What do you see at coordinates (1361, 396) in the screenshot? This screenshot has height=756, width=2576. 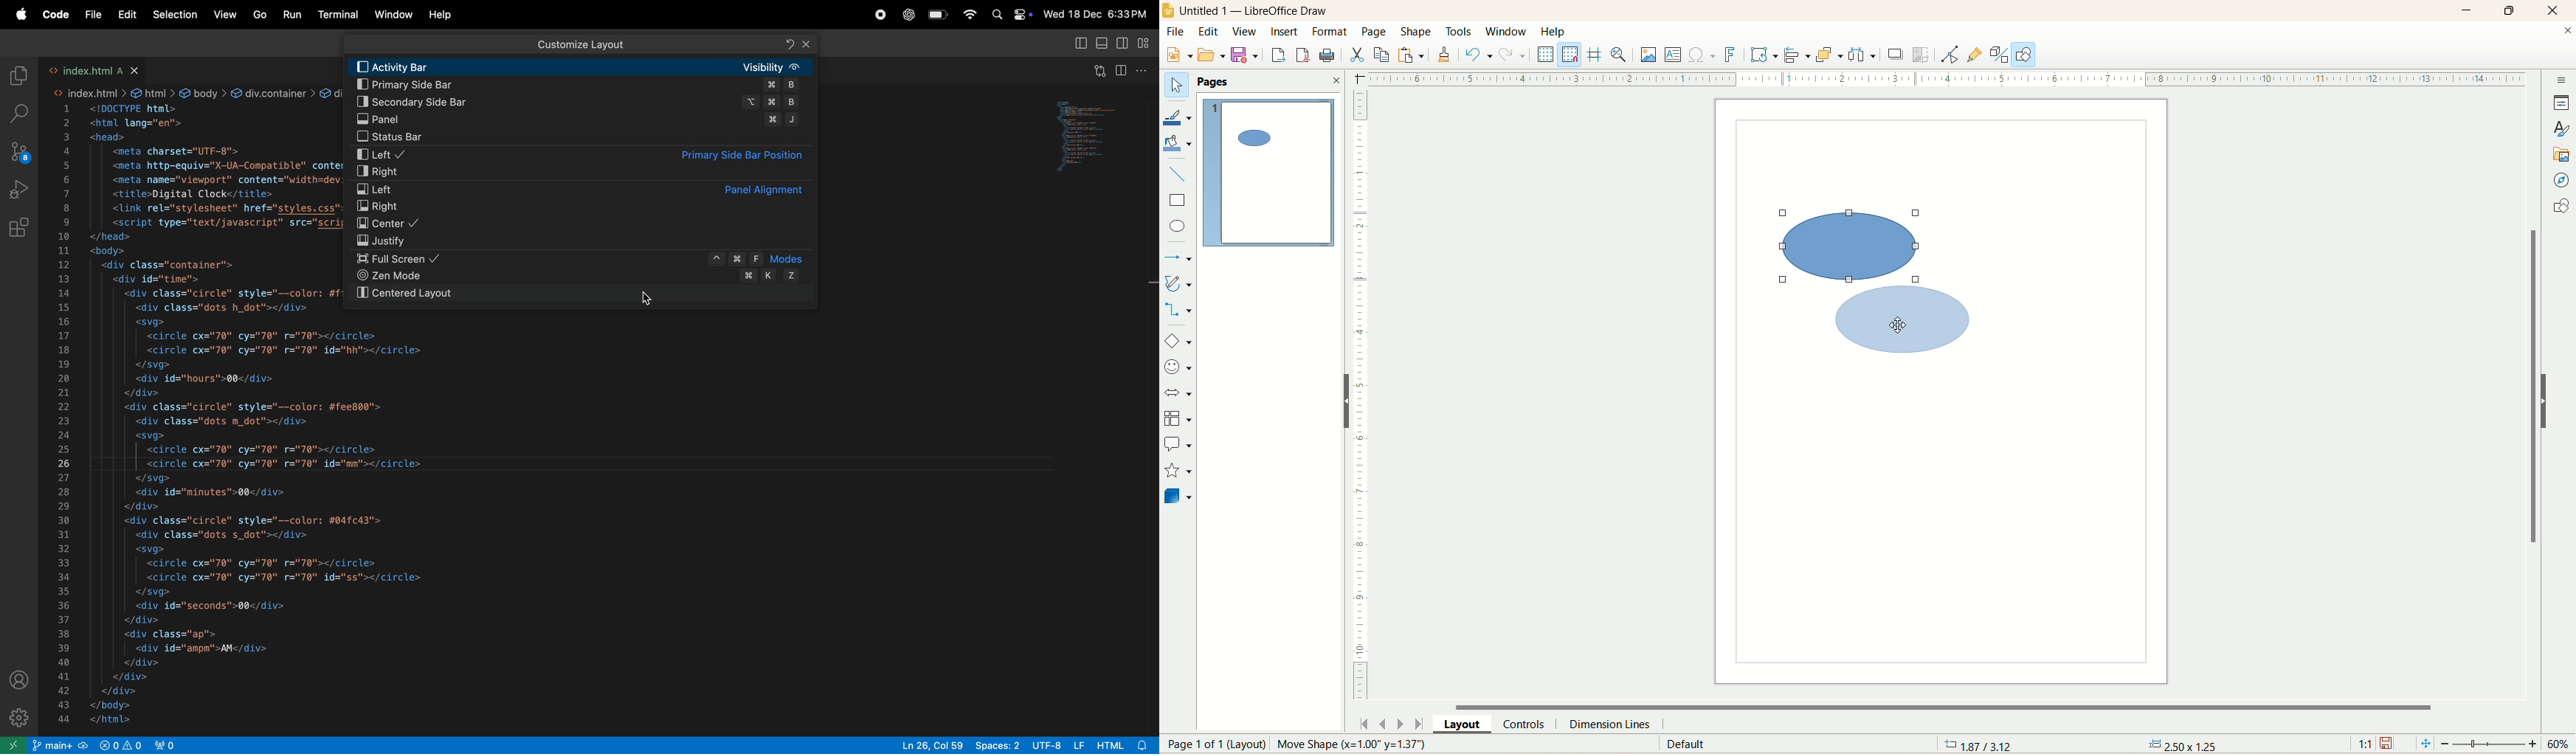 I see `scale bar` at bounding box center [1361, 396].